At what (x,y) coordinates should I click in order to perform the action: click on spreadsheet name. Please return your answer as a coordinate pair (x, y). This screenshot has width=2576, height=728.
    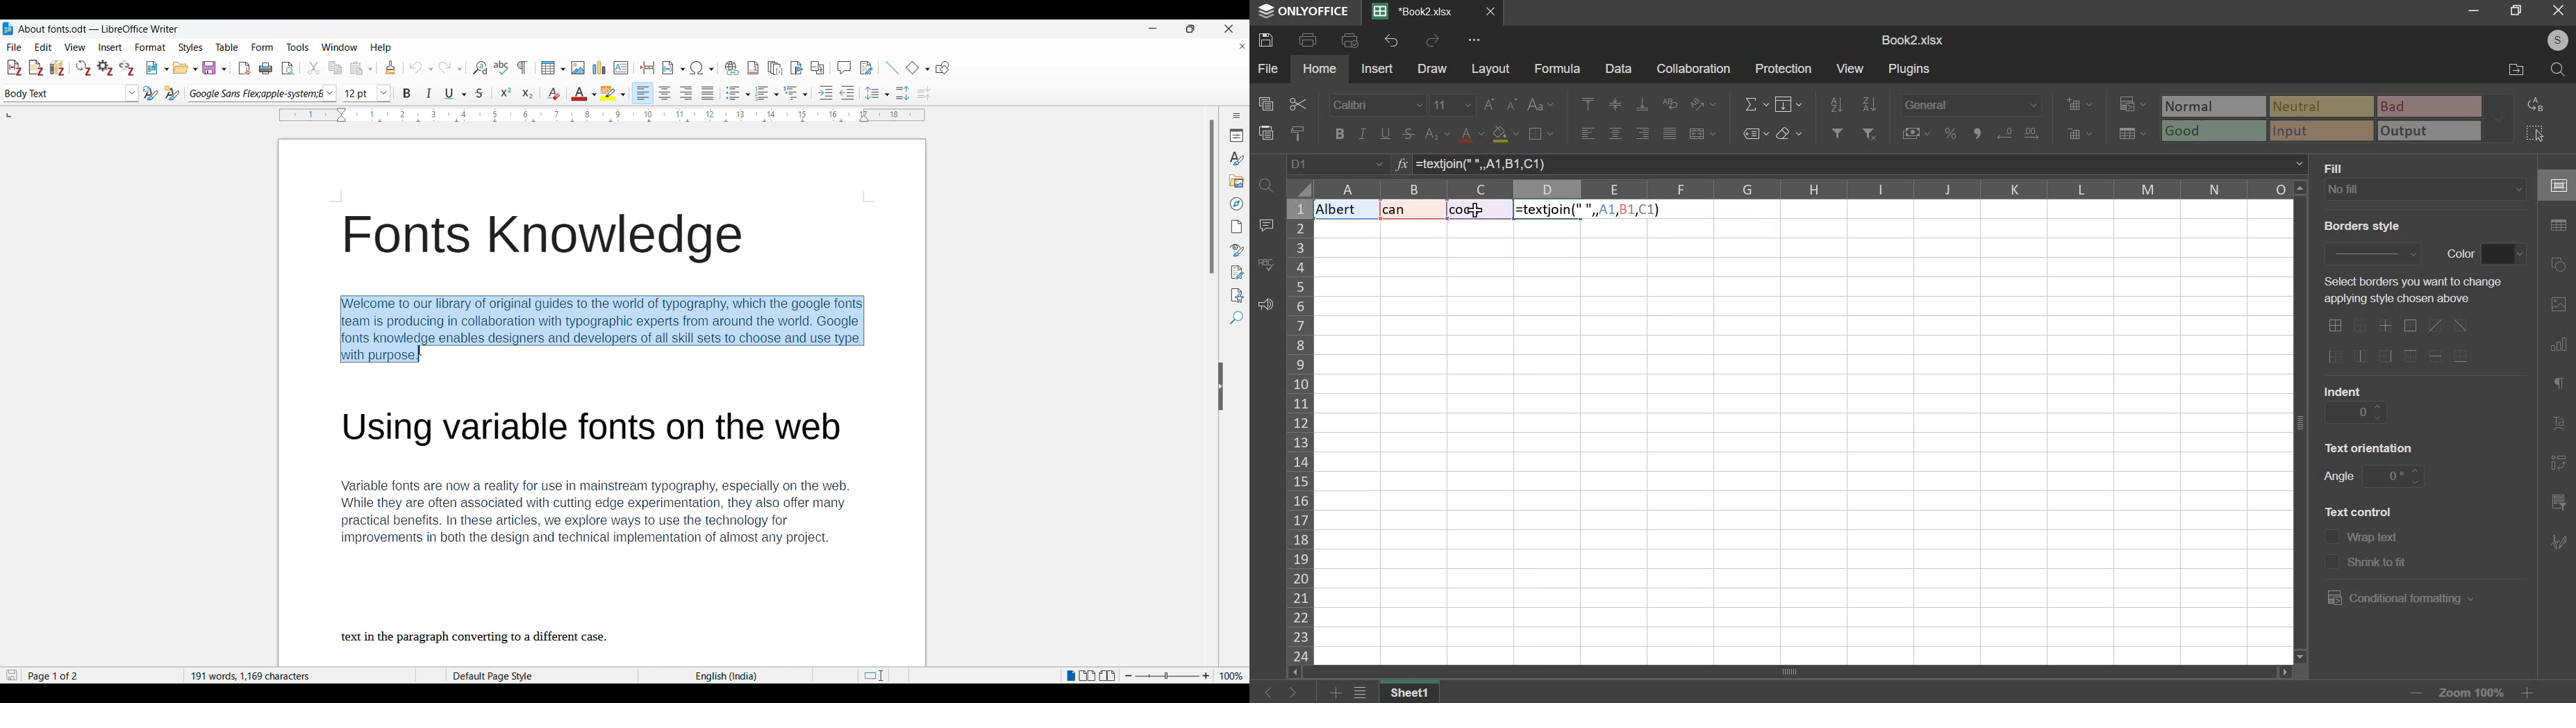
    Looking at the image, I should click on (1912, 40).